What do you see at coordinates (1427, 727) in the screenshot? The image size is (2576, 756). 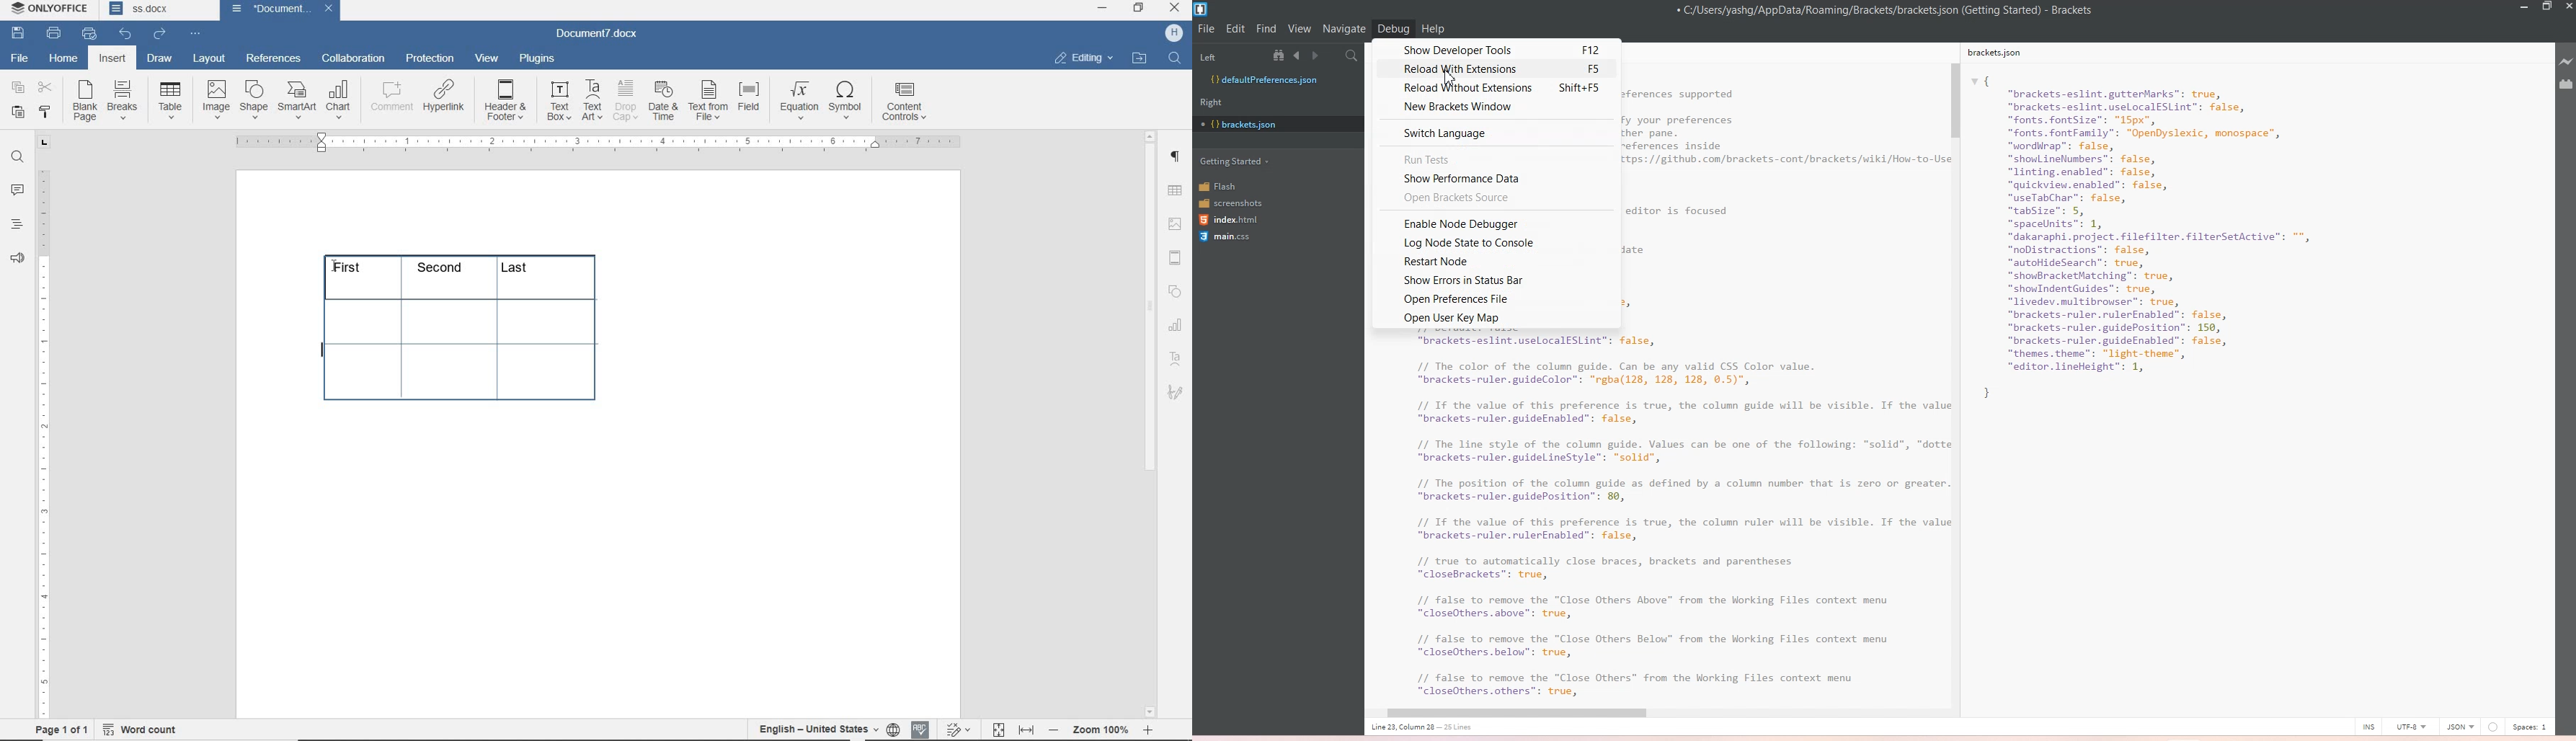 I see `Line 23, Column 27 - 25 Lines` at bounding box center [1427, 727].